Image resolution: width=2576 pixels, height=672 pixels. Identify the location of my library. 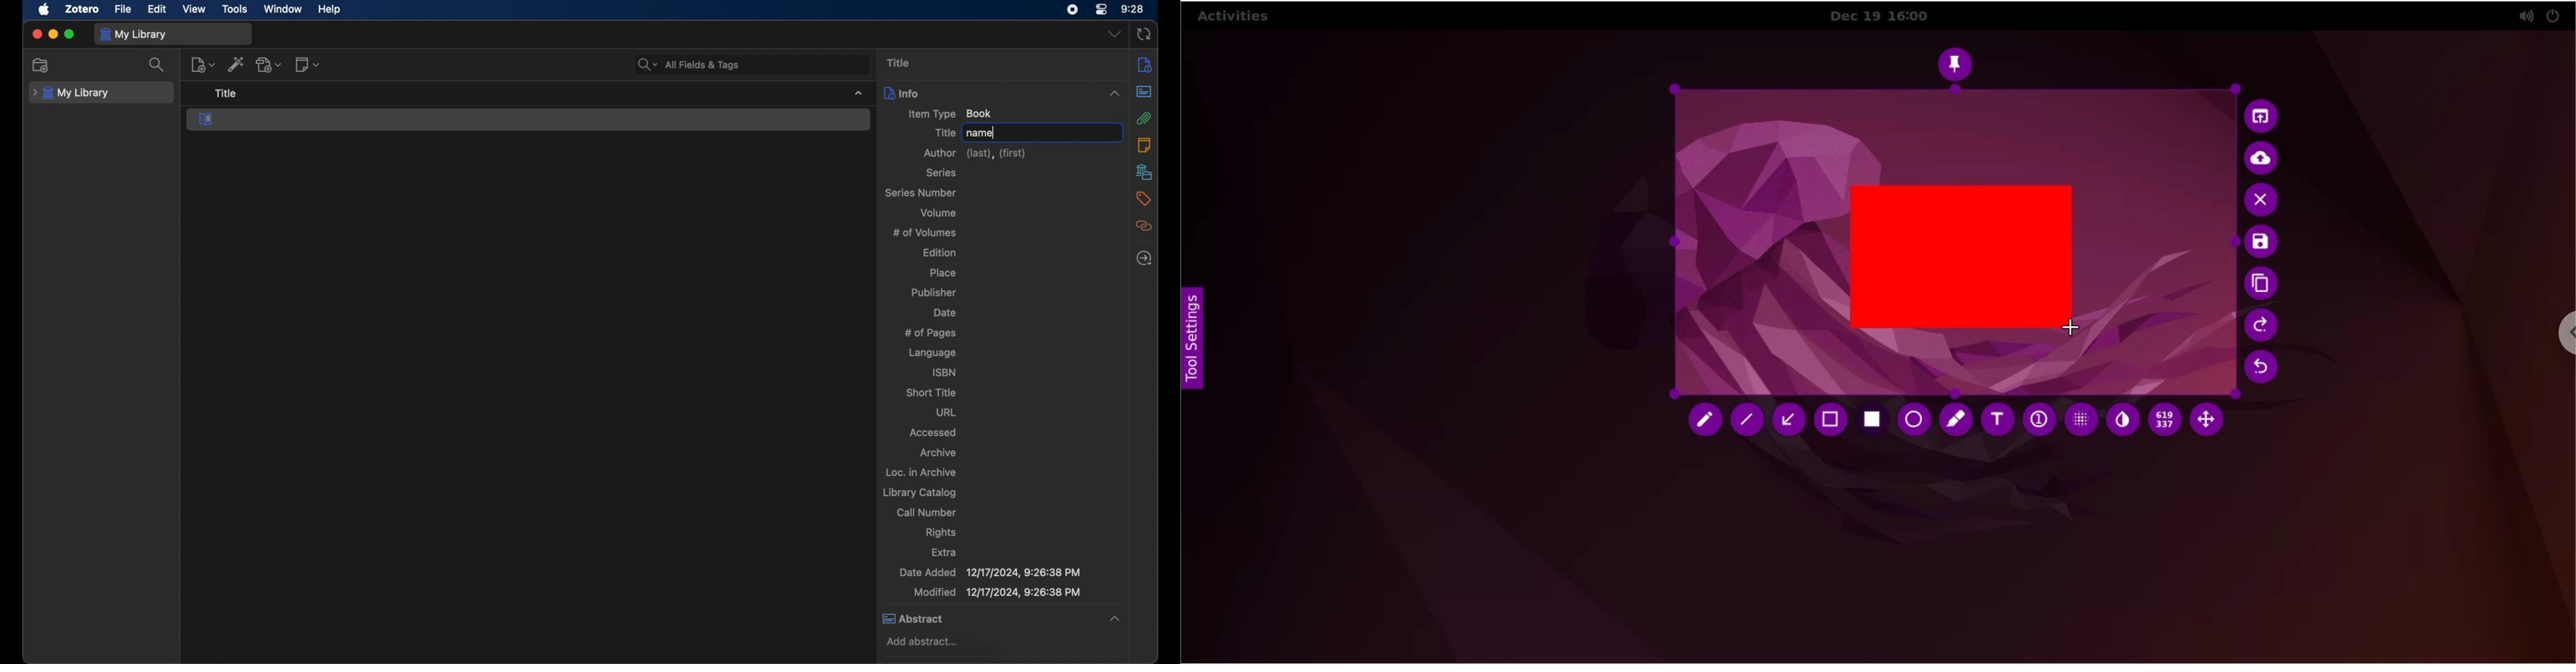
(133, 34).